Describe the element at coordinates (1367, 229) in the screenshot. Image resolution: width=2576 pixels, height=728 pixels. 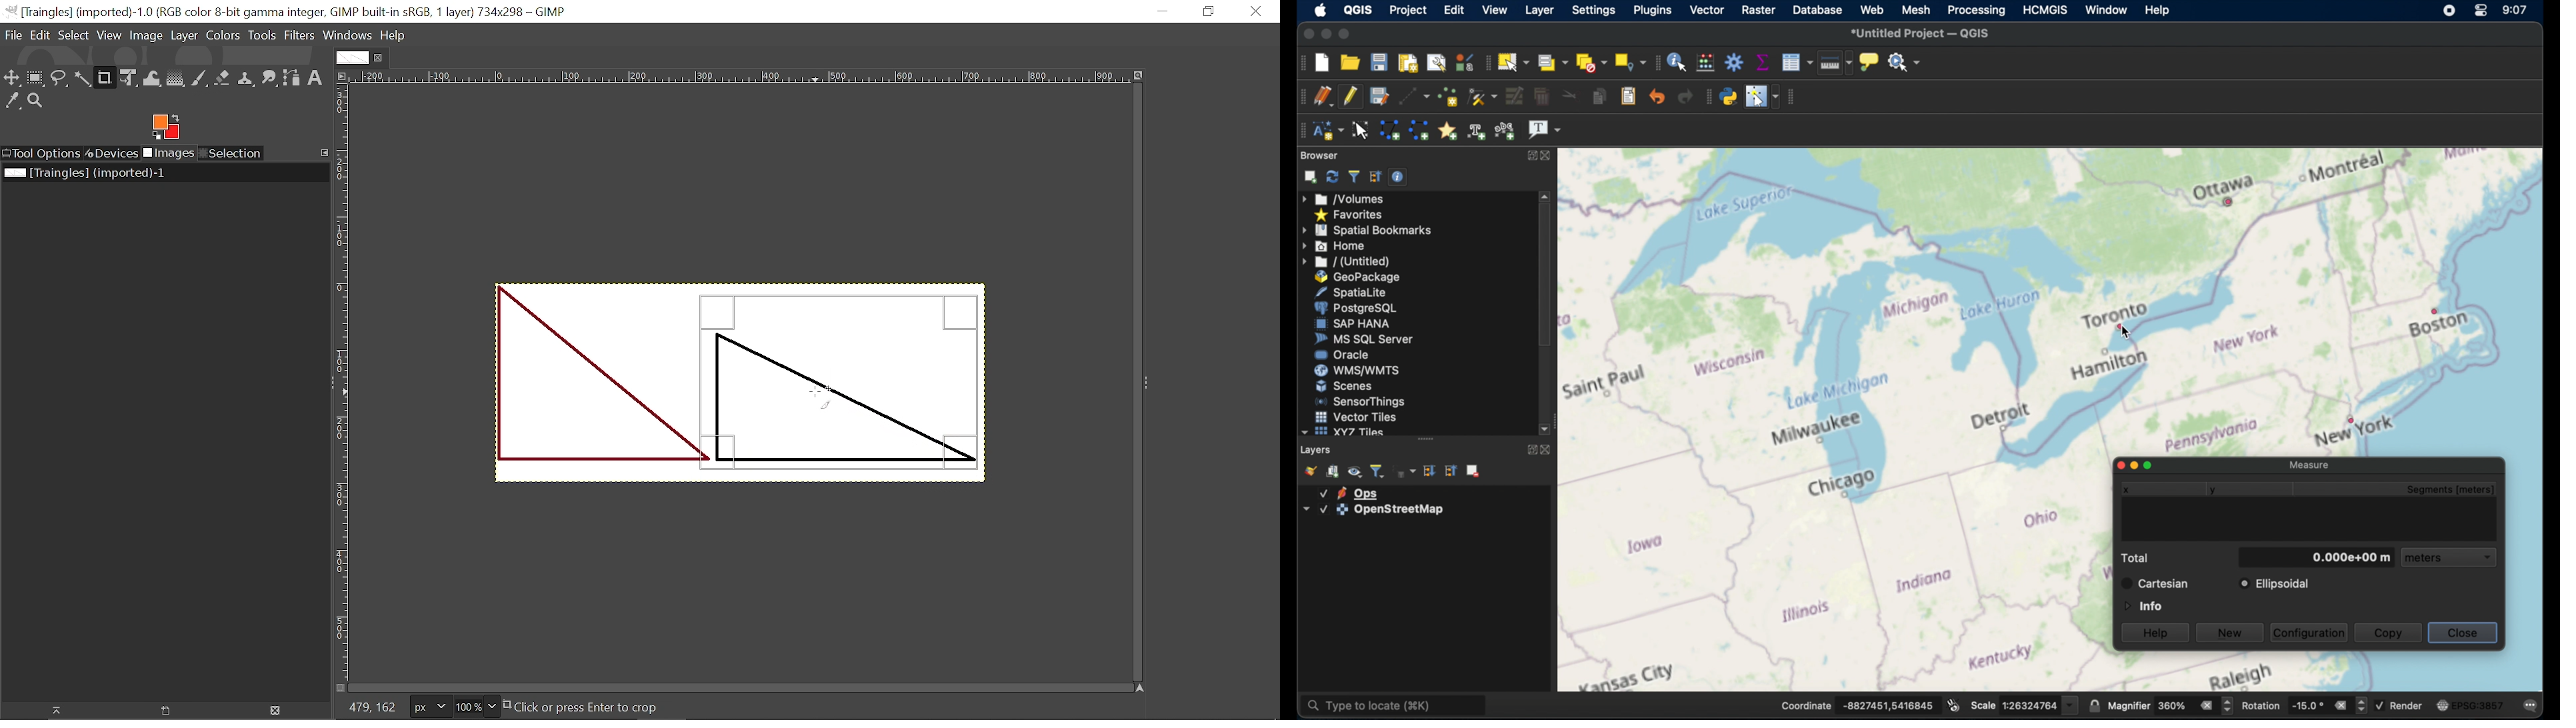
I see `spatial bookmarks` at that location.